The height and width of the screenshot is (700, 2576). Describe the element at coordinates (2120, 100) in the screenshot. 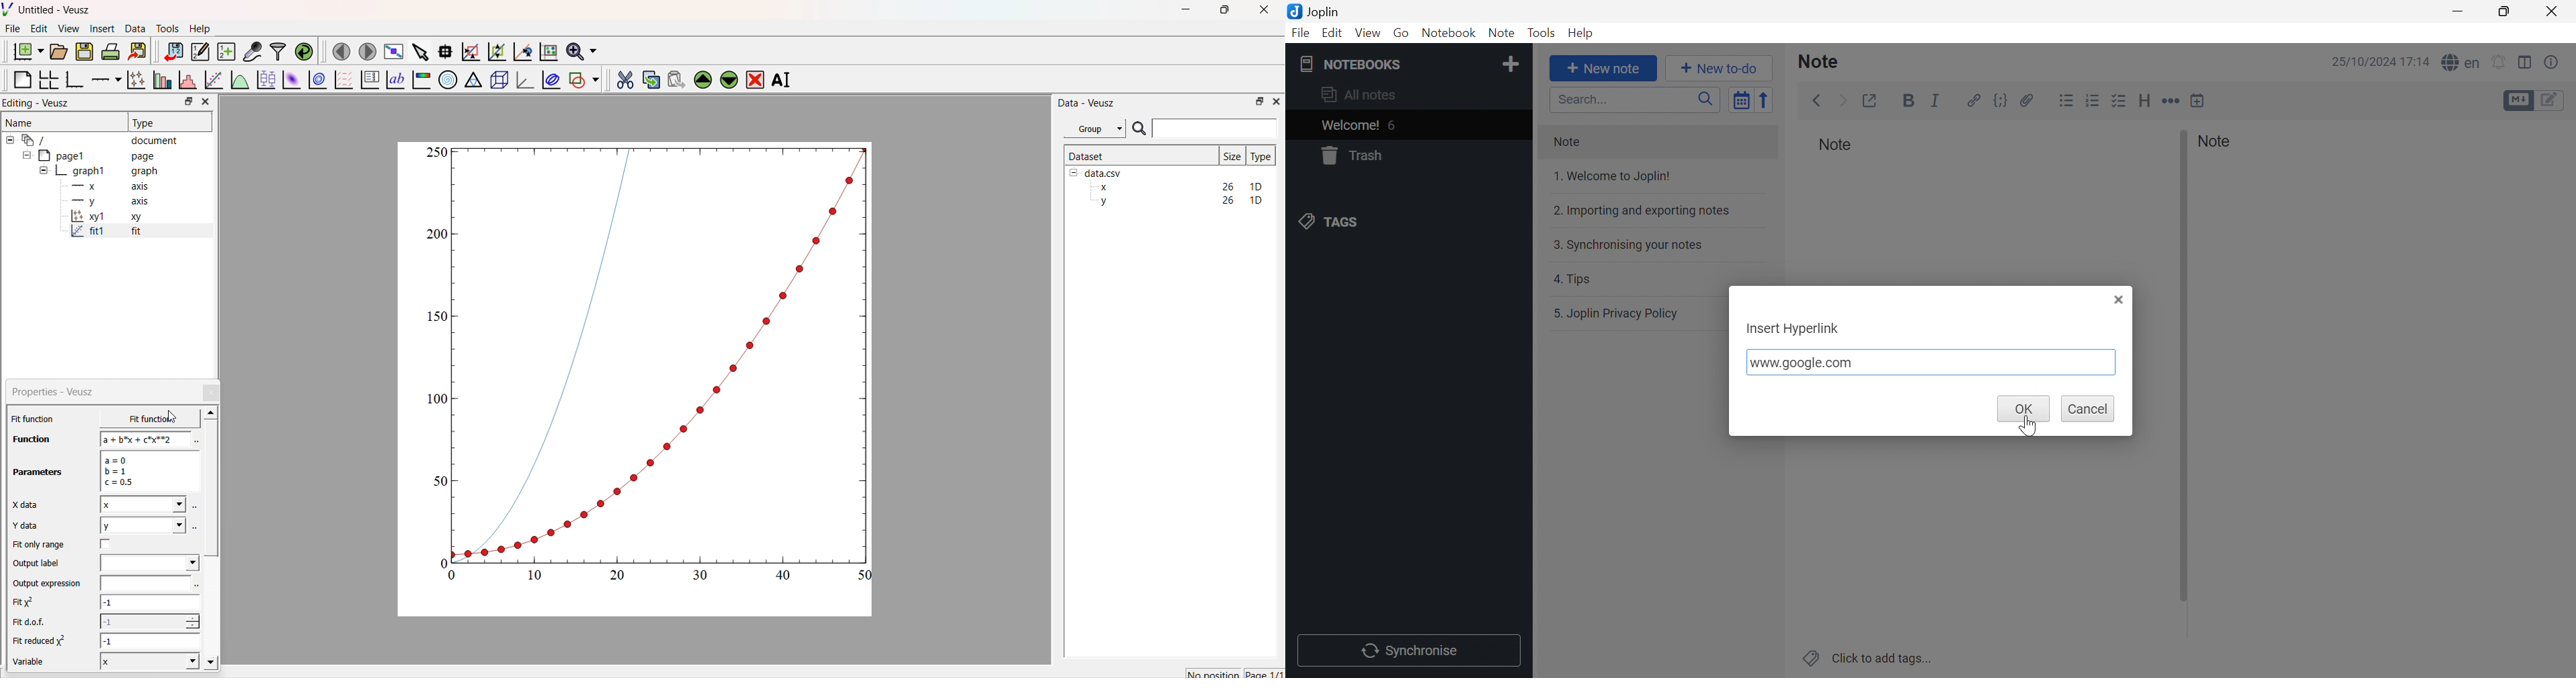

I see `Checkbox` at that location.